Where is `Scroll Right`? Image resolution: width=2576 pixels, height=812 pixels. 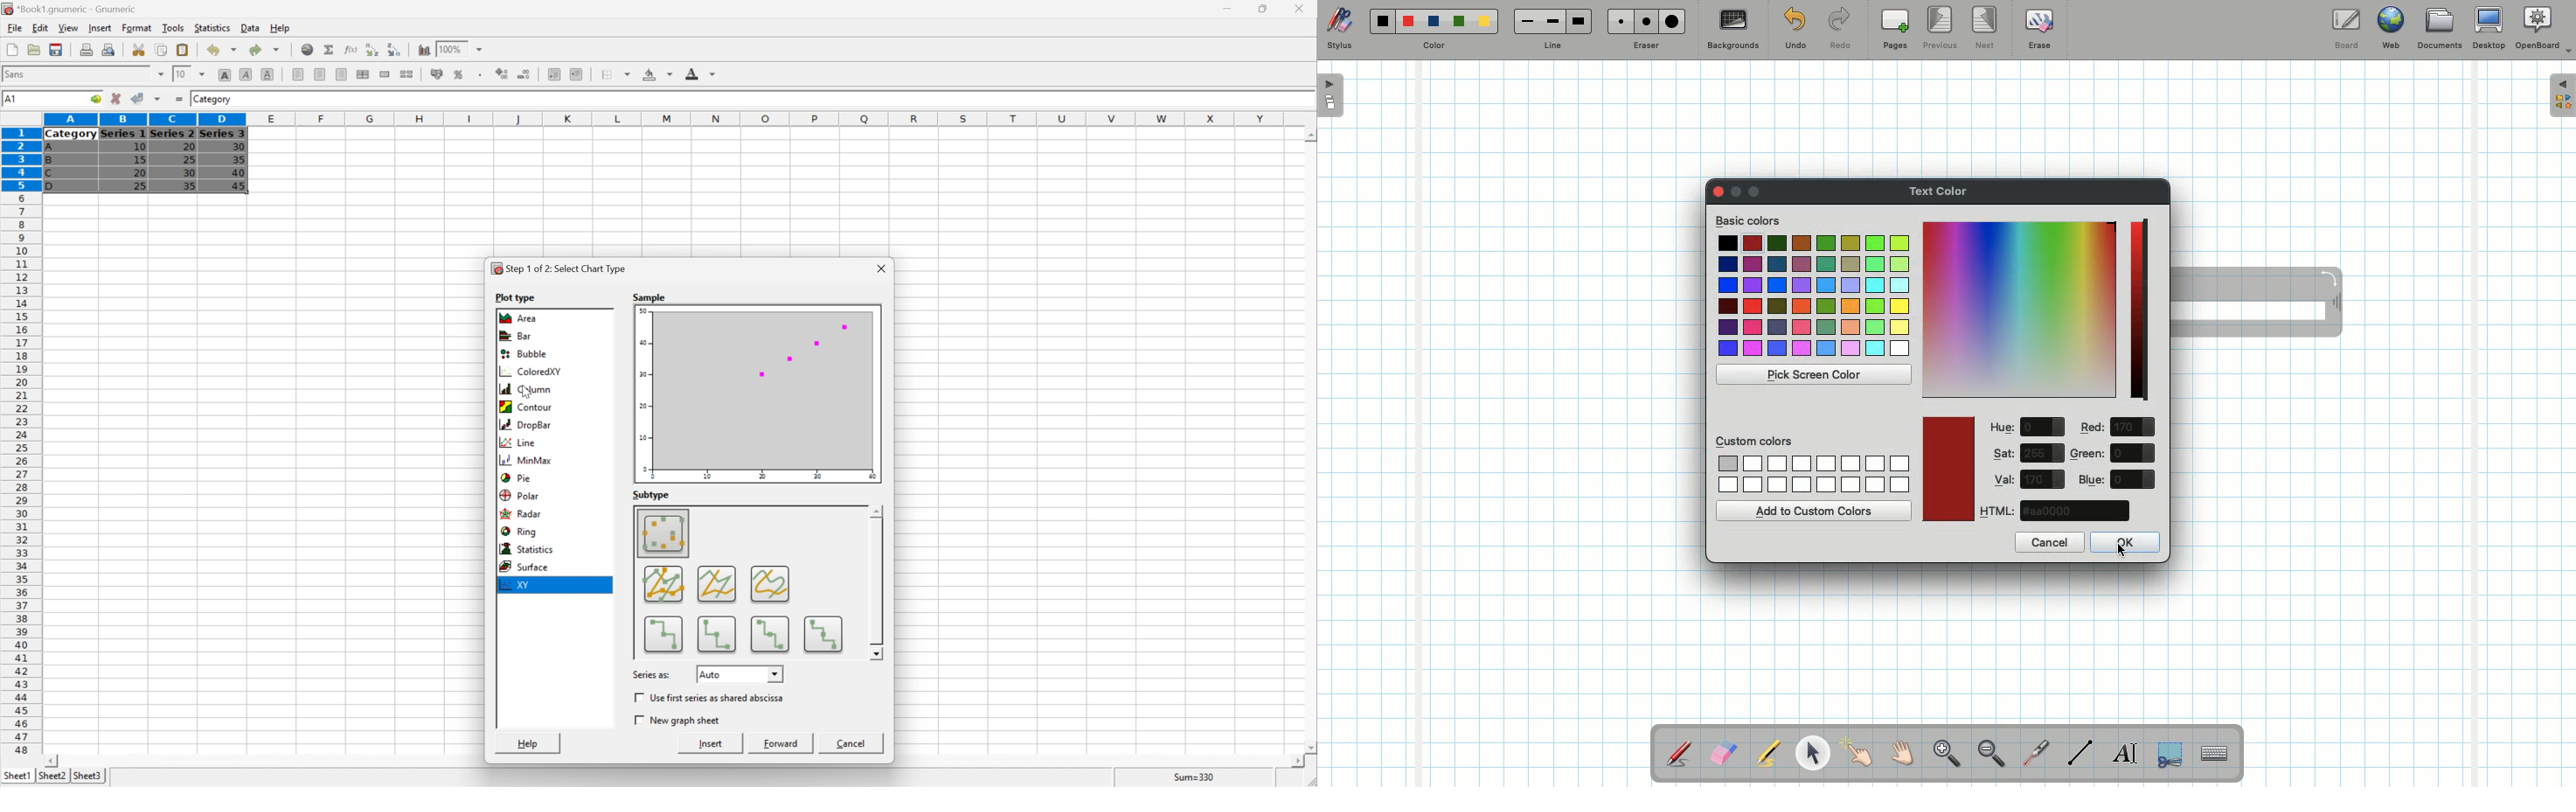 Scroll Right is located at coordinates (1294, 762).